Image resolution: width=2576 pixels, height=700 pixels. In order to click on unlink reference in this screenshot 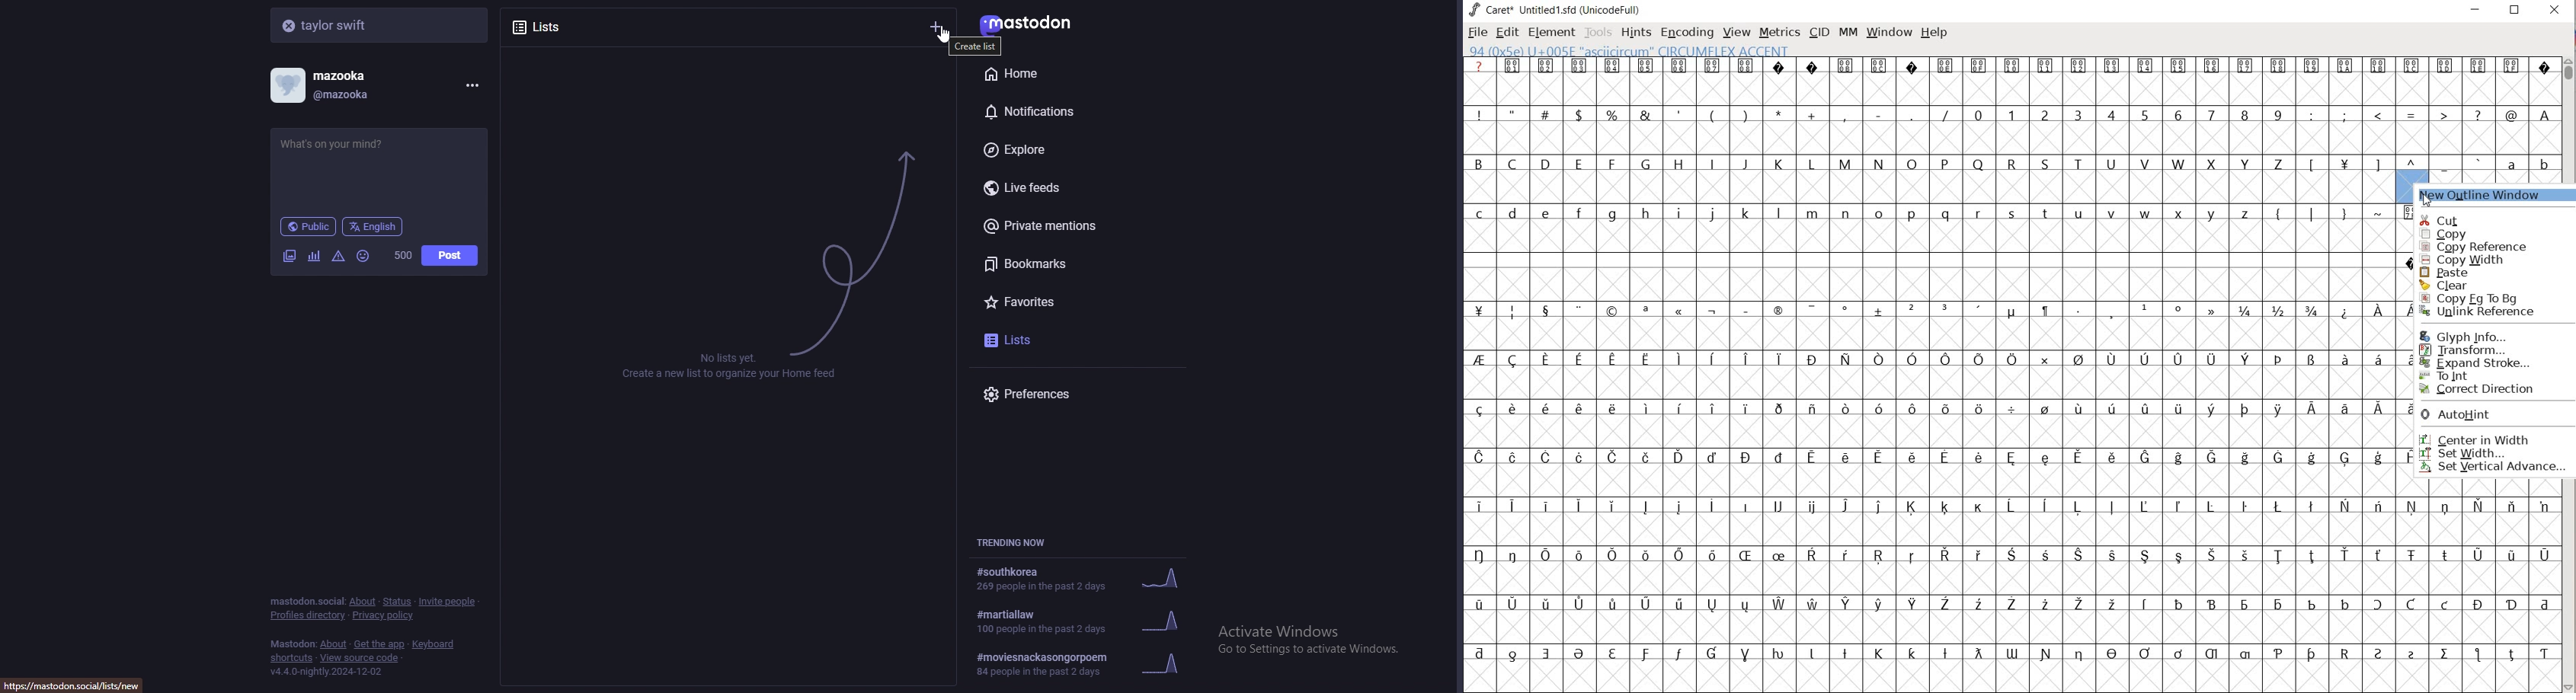, I will do `click(2485, 313)`.